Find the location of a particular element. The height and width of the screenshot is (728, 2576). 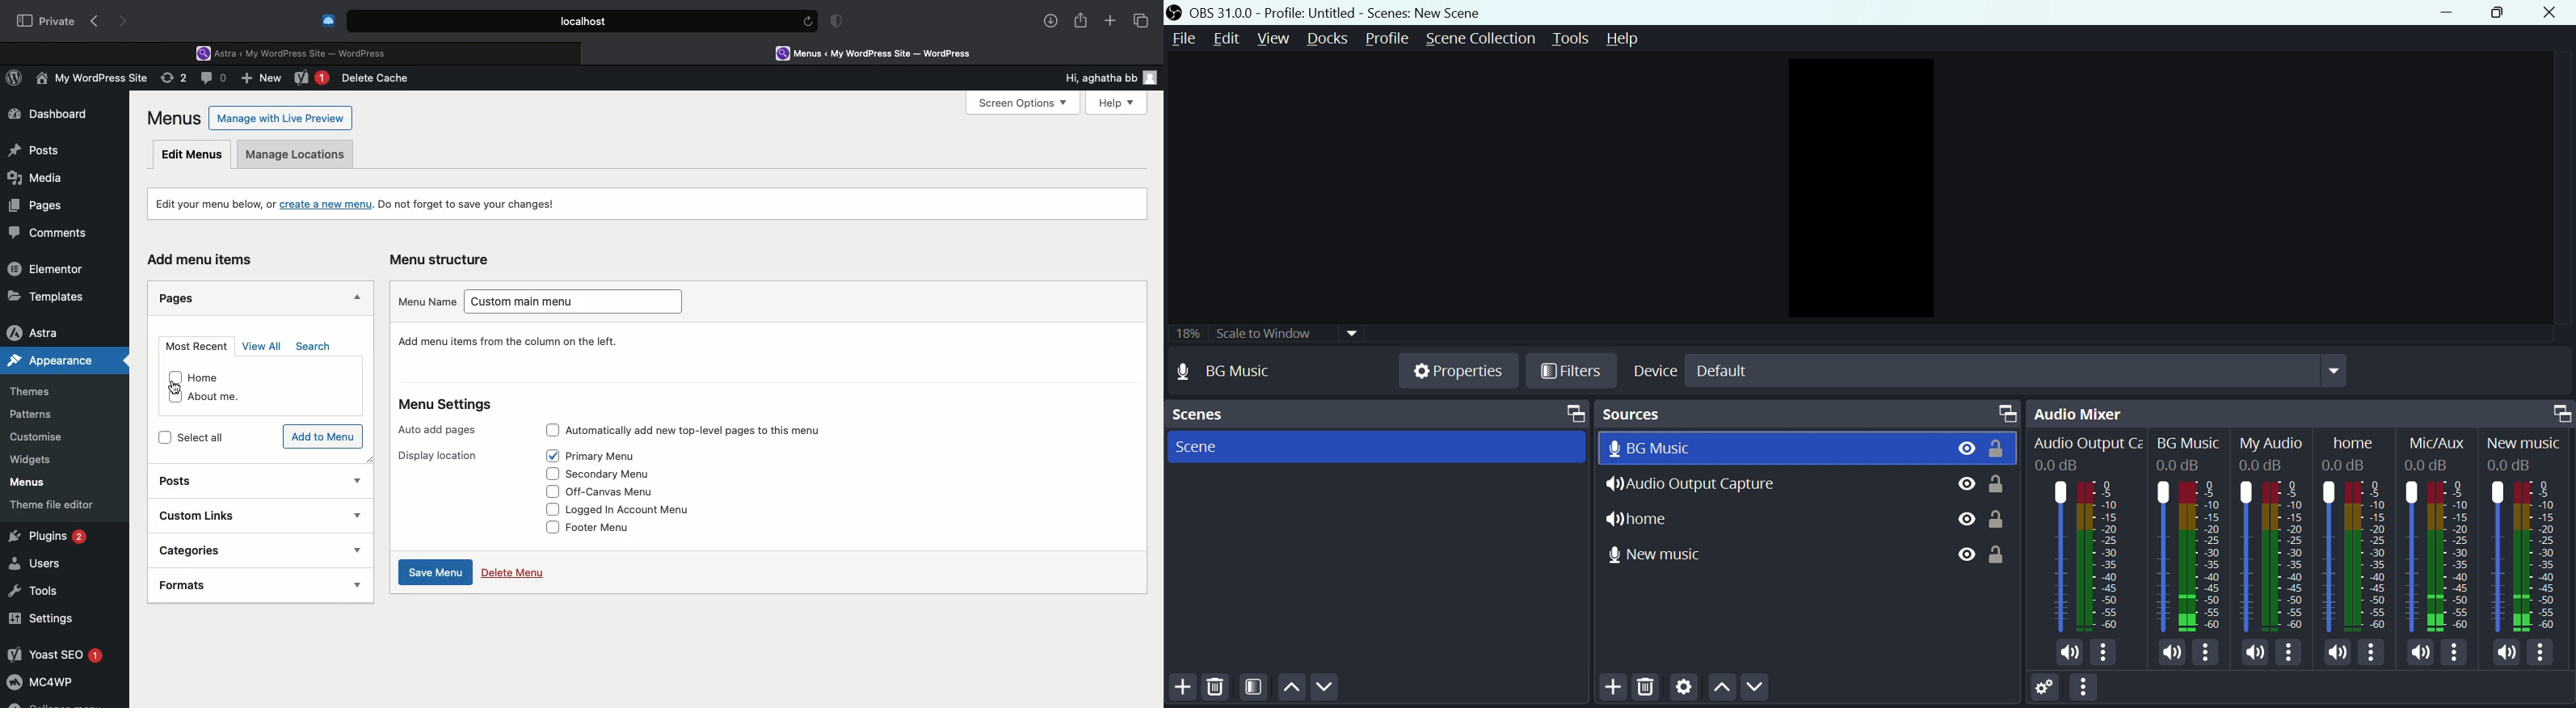

Delete is located at coordinates (1213, 690).